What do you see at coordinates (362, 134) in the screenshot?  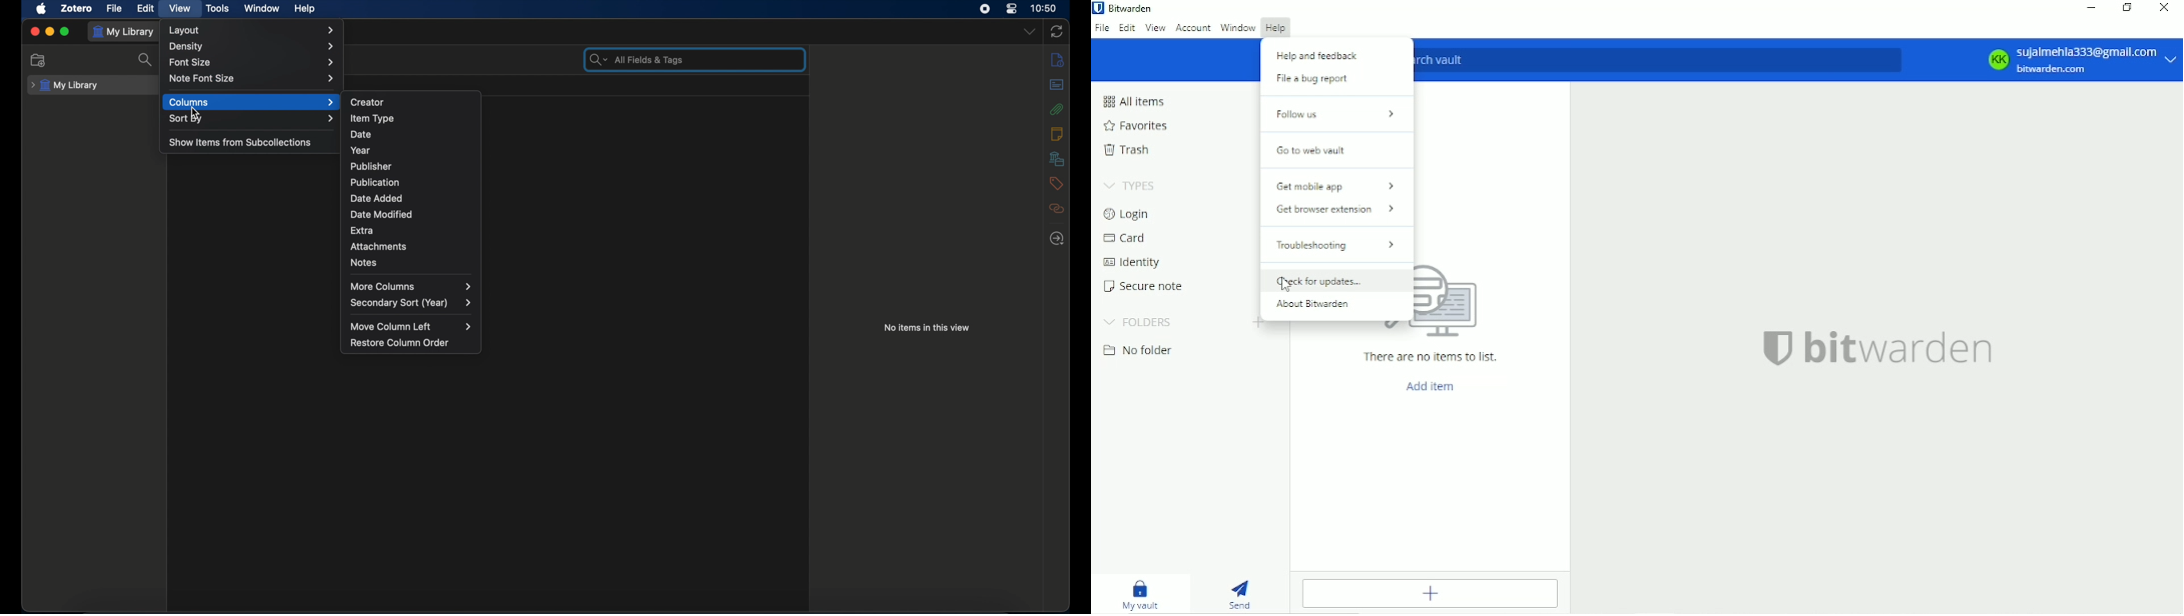 I see `date` at bounding box center [362, 134].